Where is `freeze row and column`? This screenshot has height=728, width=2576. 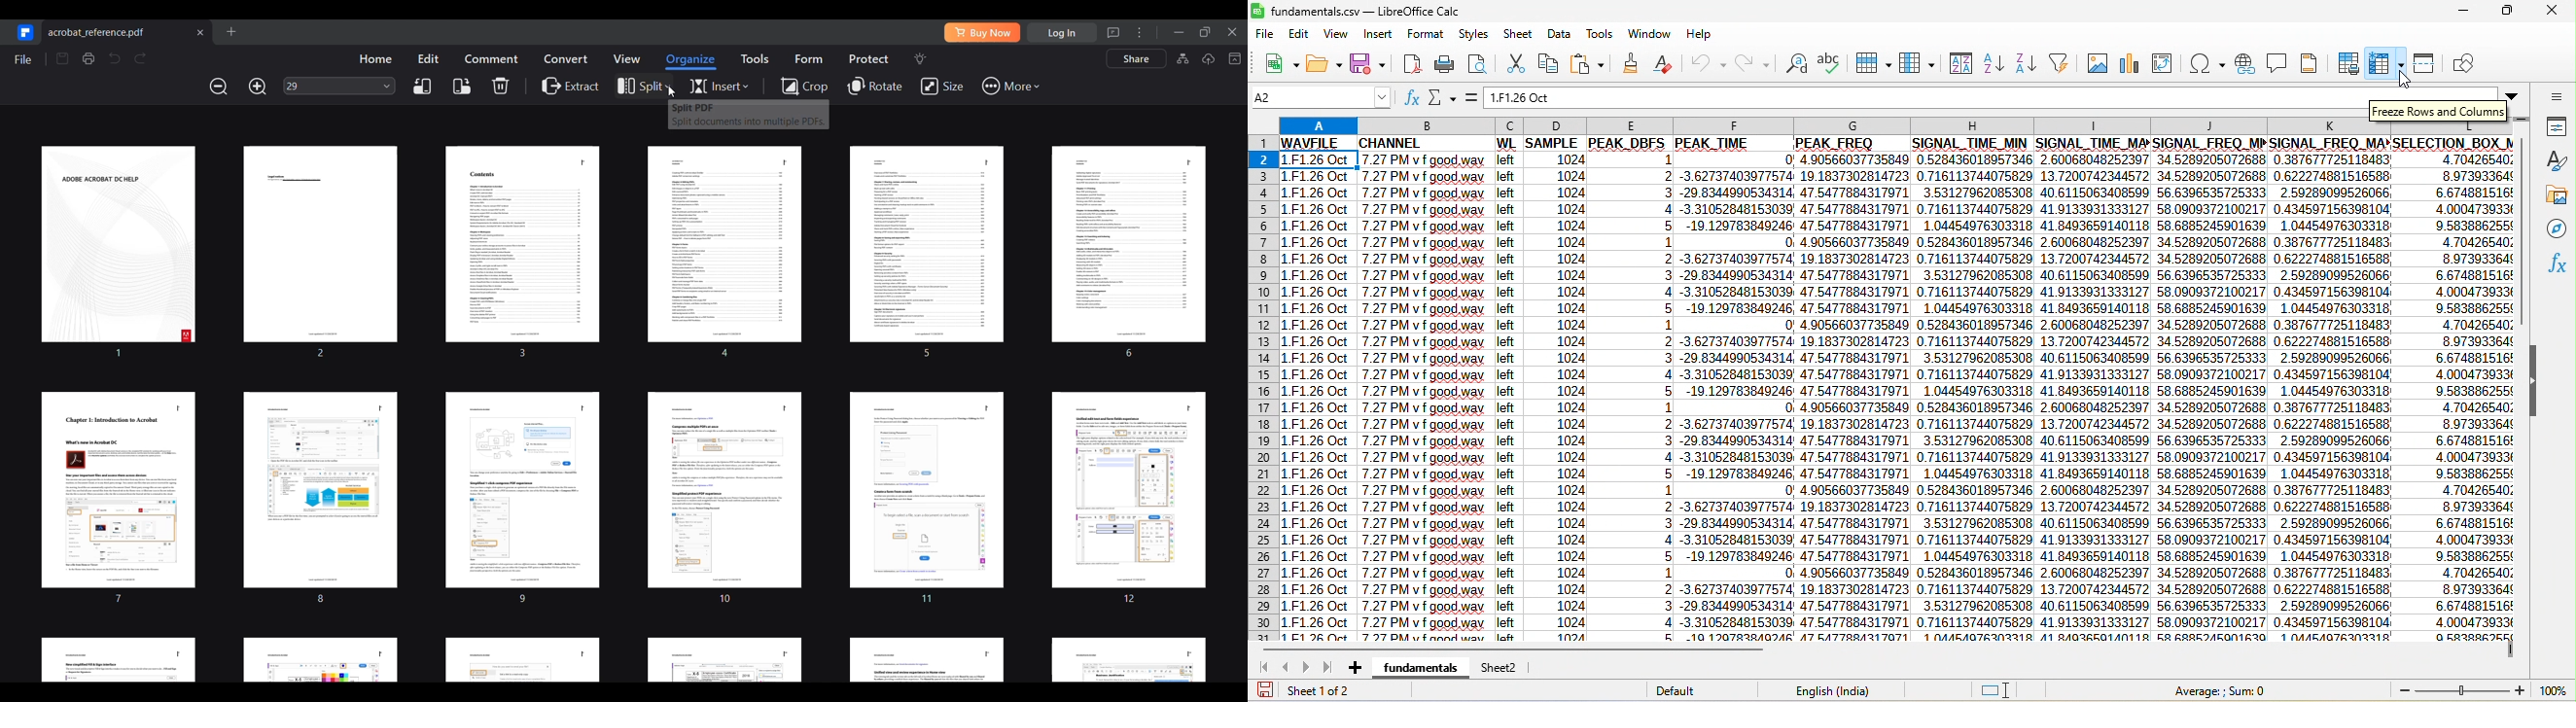
freeze row and column is located at coordinates (2391, 60).